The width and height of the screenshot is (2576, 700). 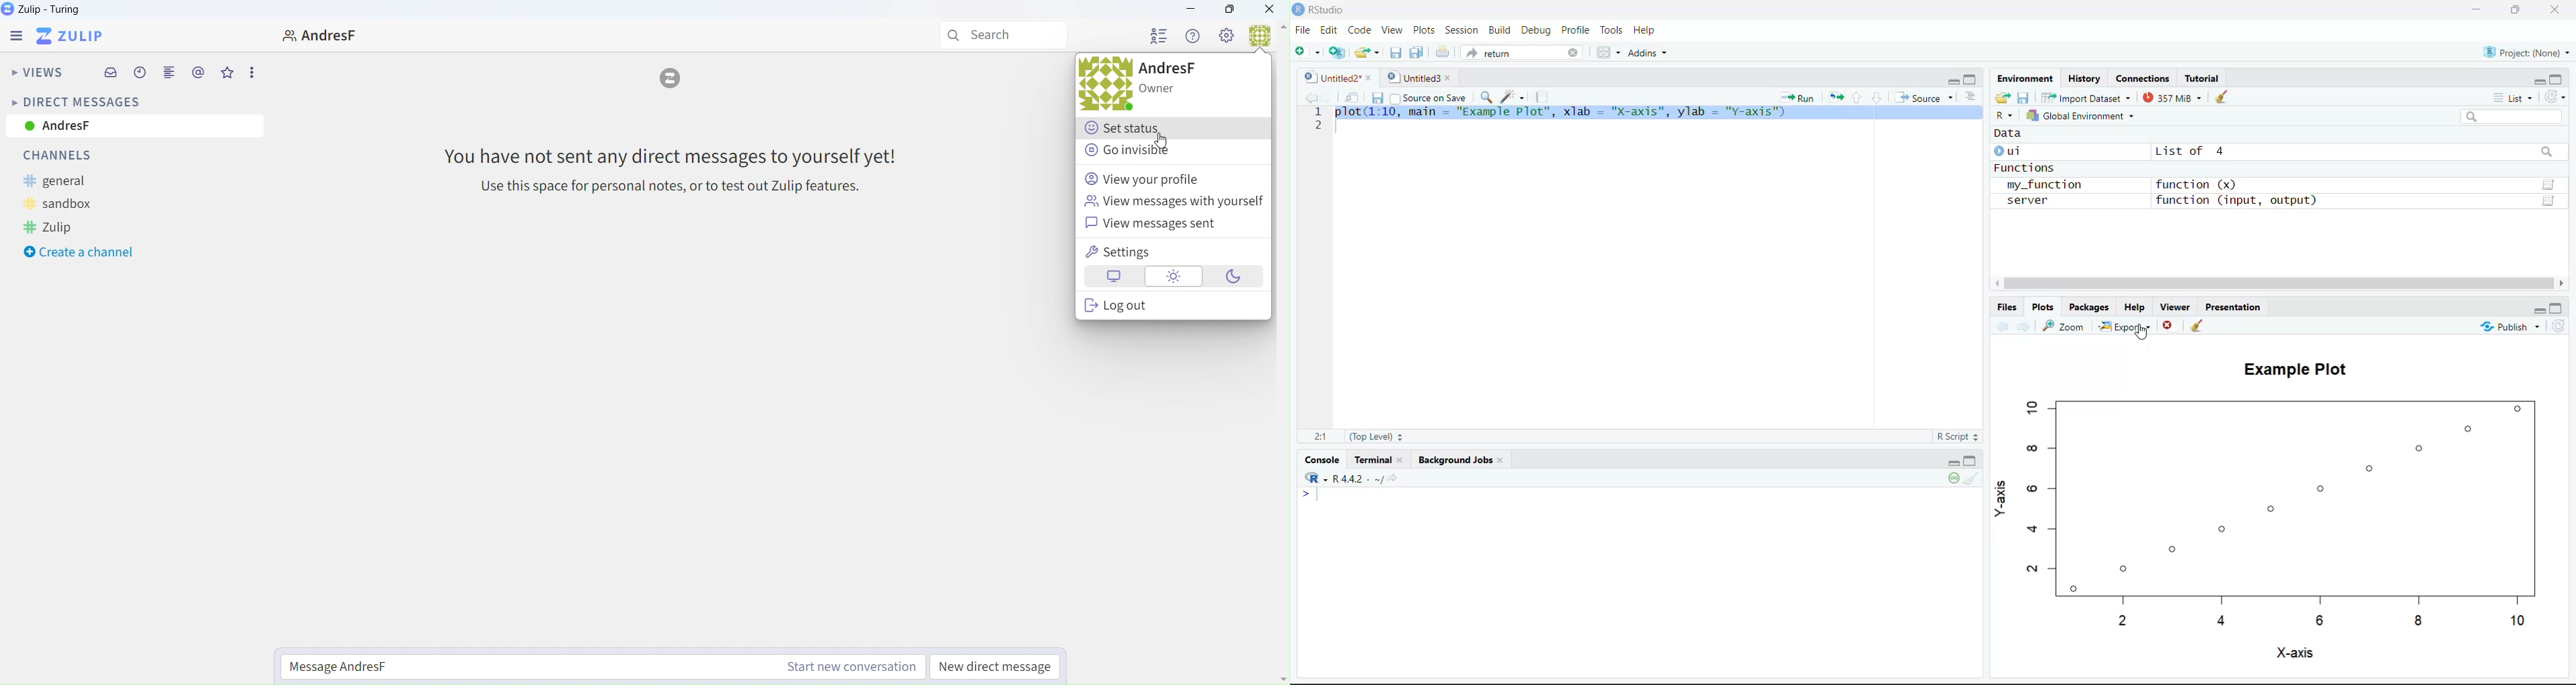 I want to click on Go forward to the next source location (Ctrl + F10), so click(x=2022, y=326).